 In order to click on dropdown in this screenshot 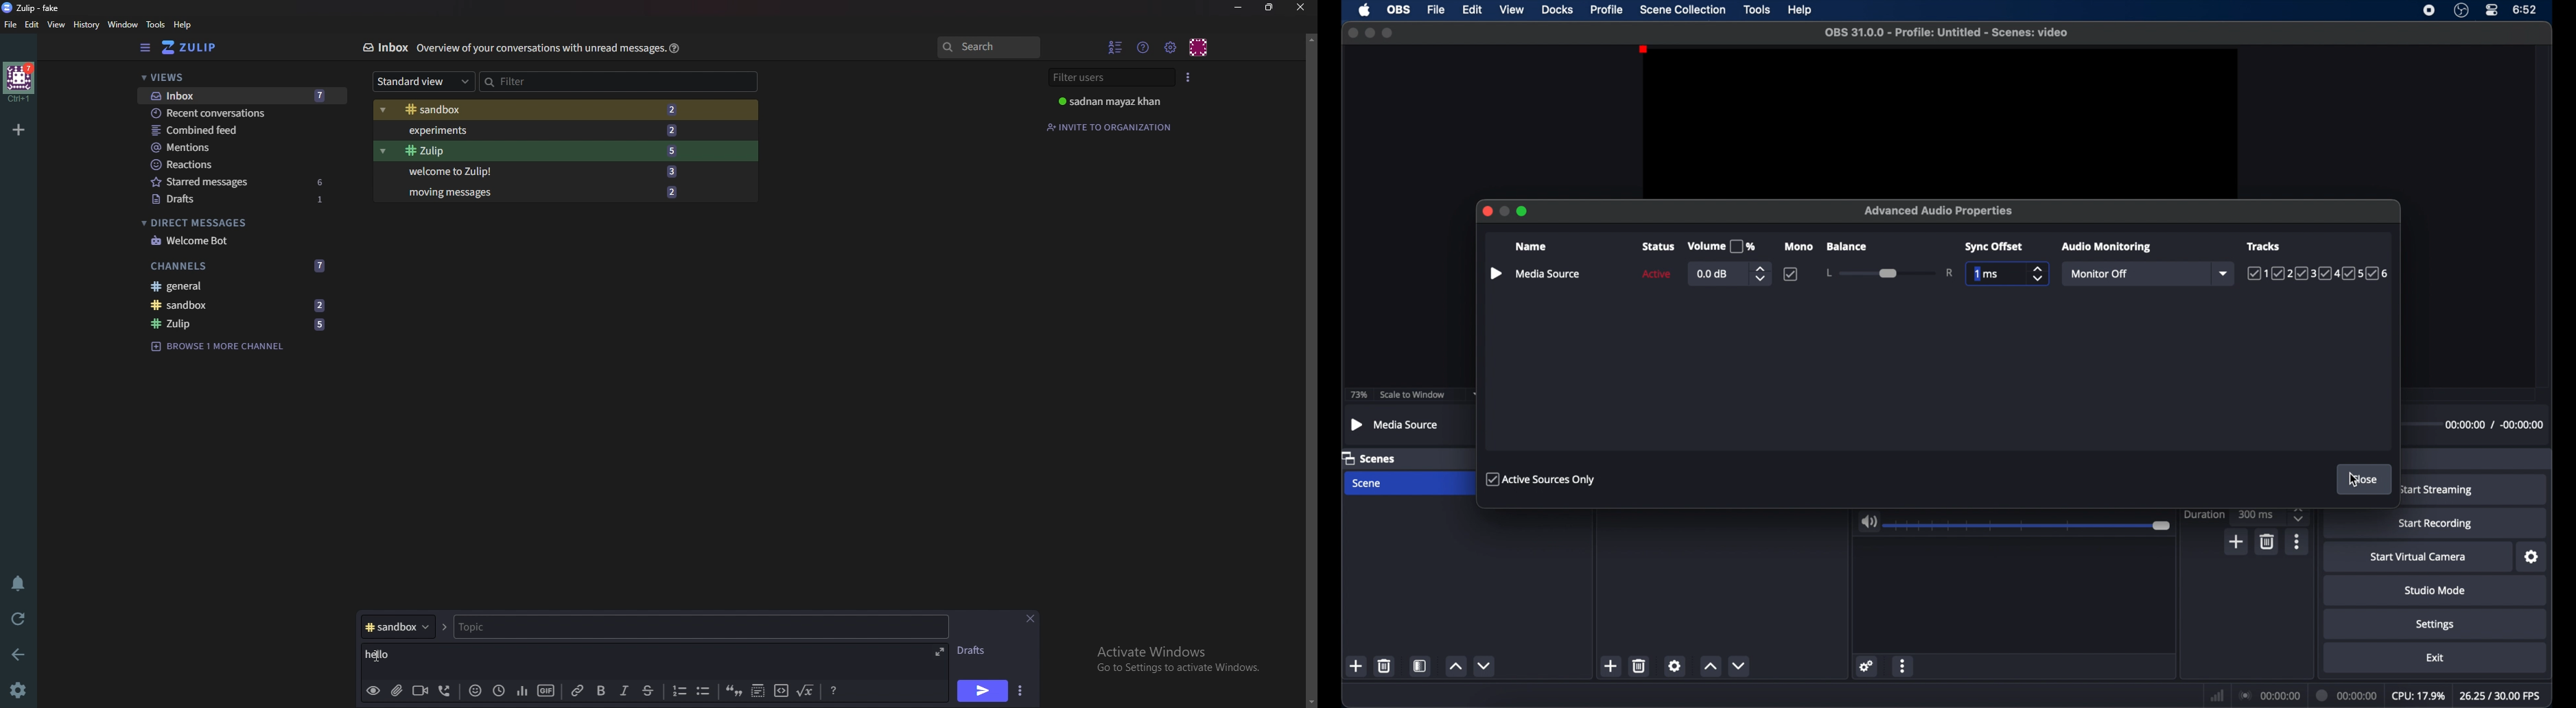, I will do `click(2222, 273)`.